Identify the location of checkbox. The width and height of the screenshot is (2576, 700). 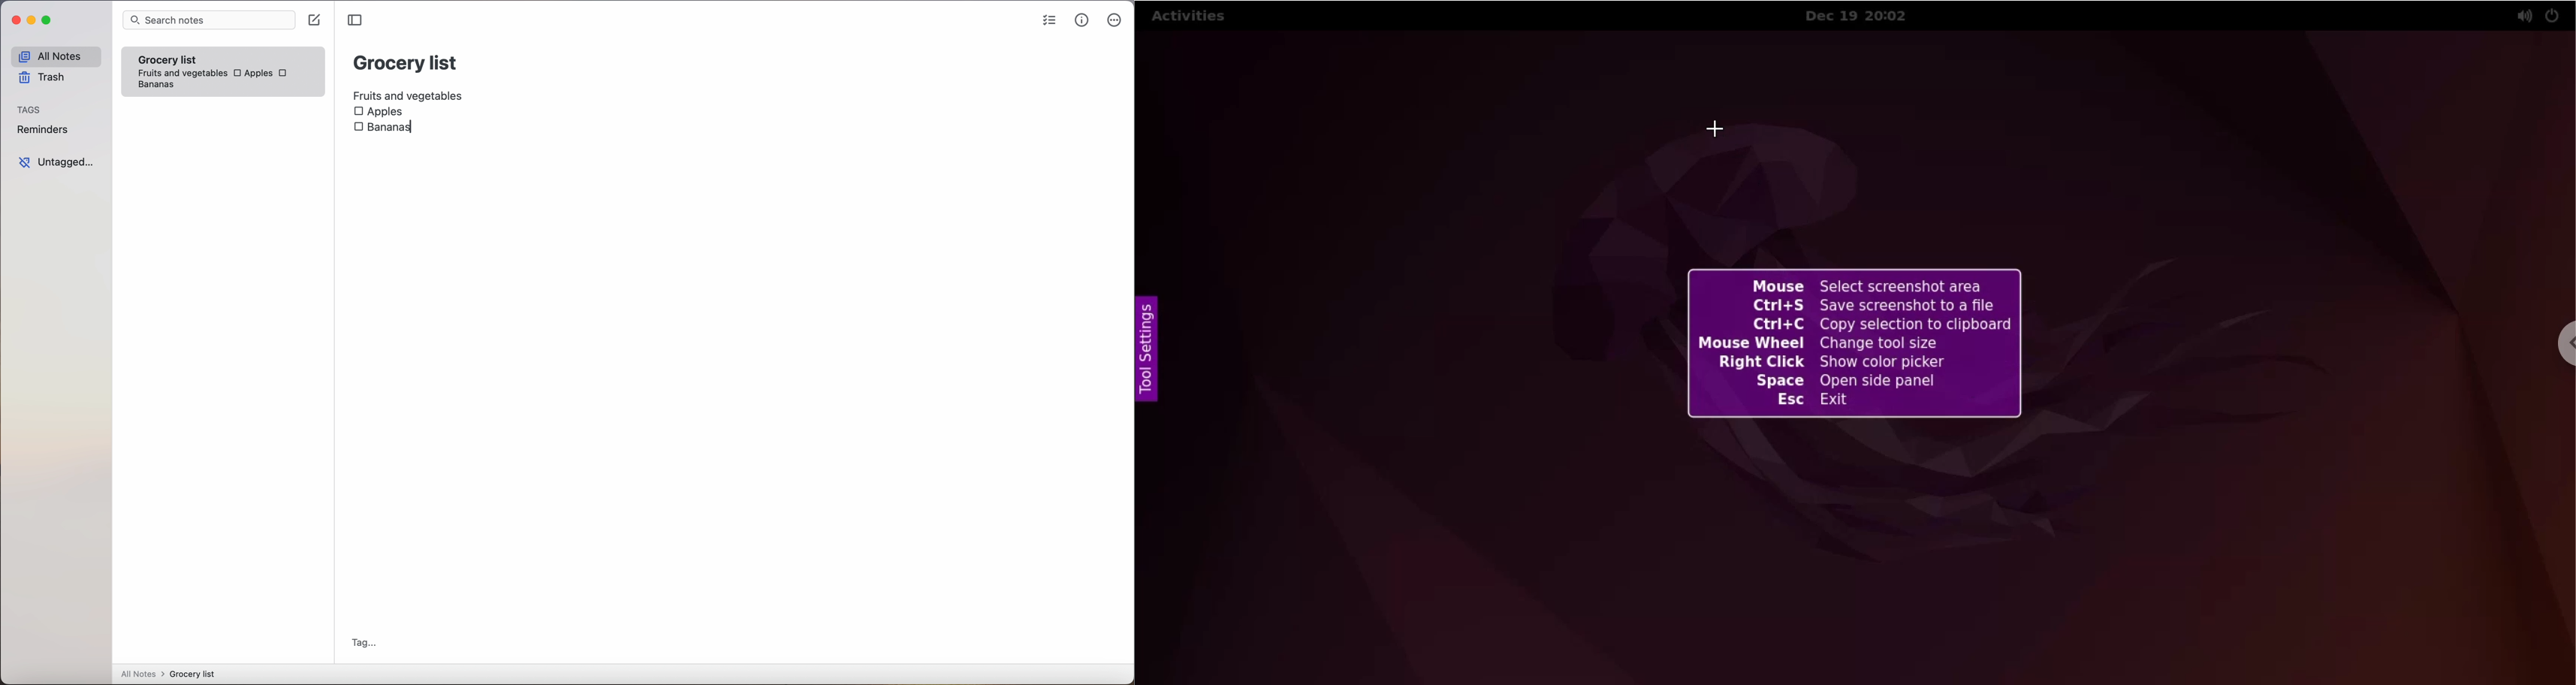
(285, 74).